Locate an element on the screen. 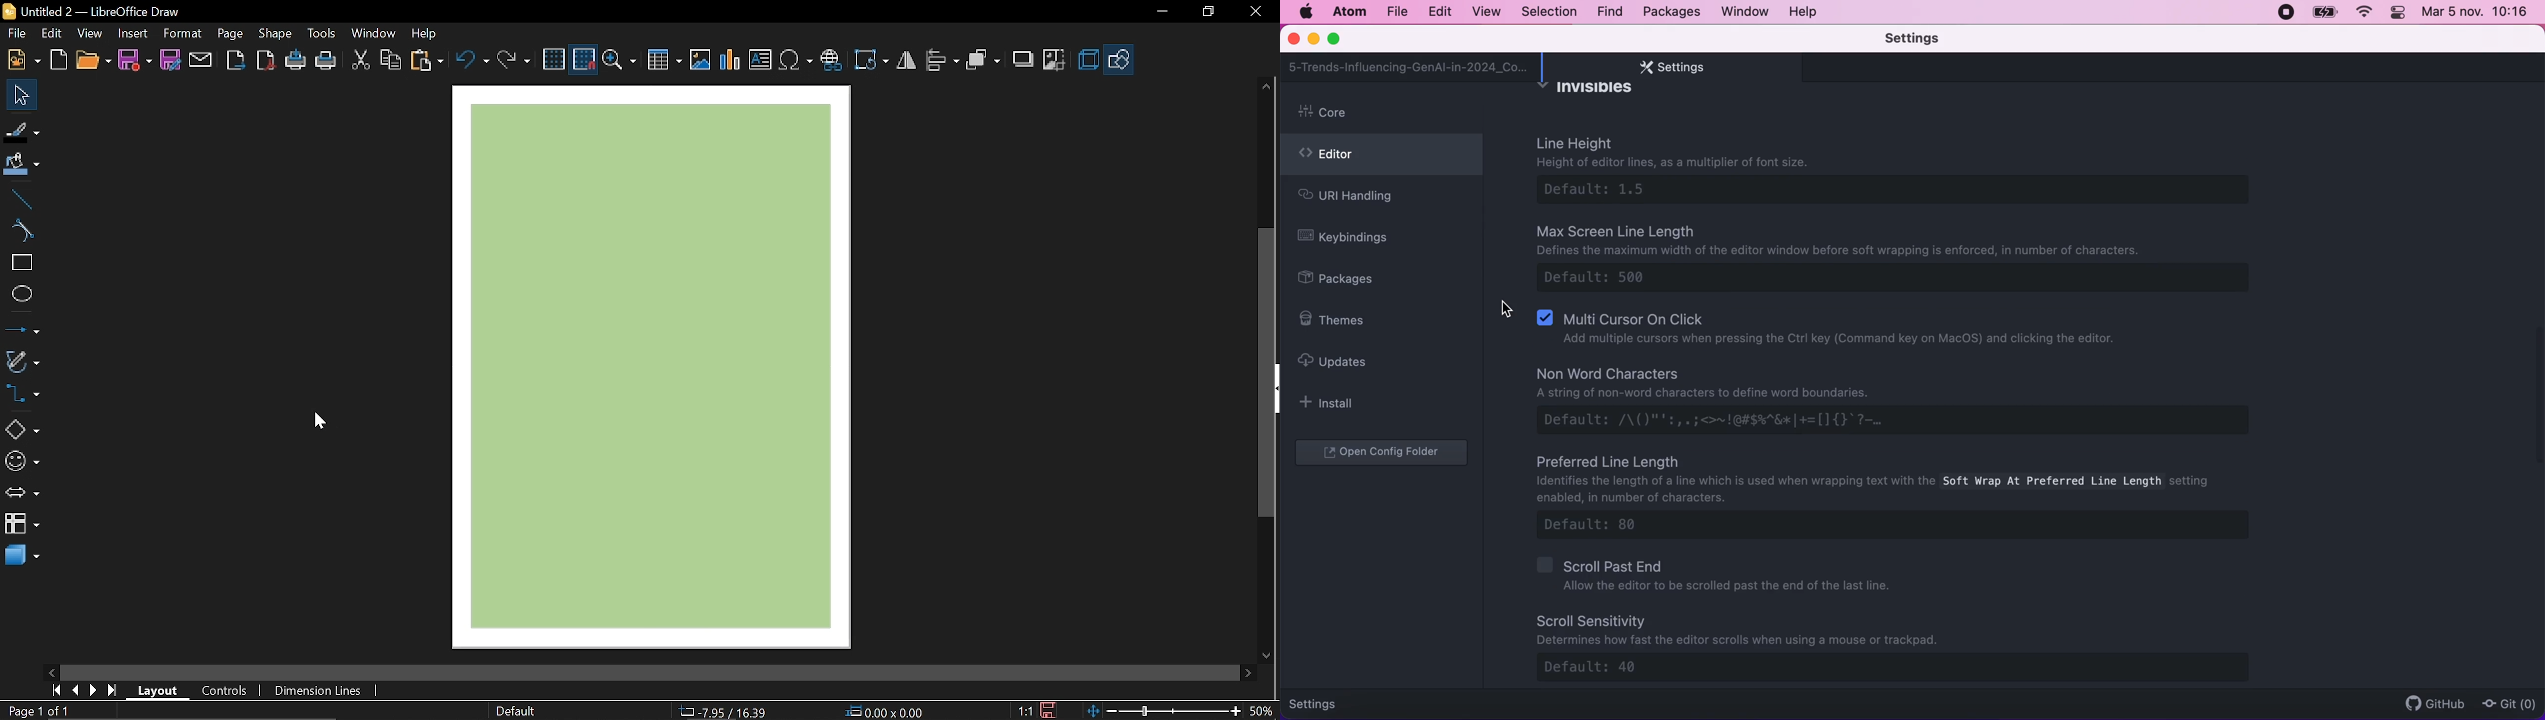 The image size is (2548, 728). Insert hyprelink is located at coordinates (831, 61).